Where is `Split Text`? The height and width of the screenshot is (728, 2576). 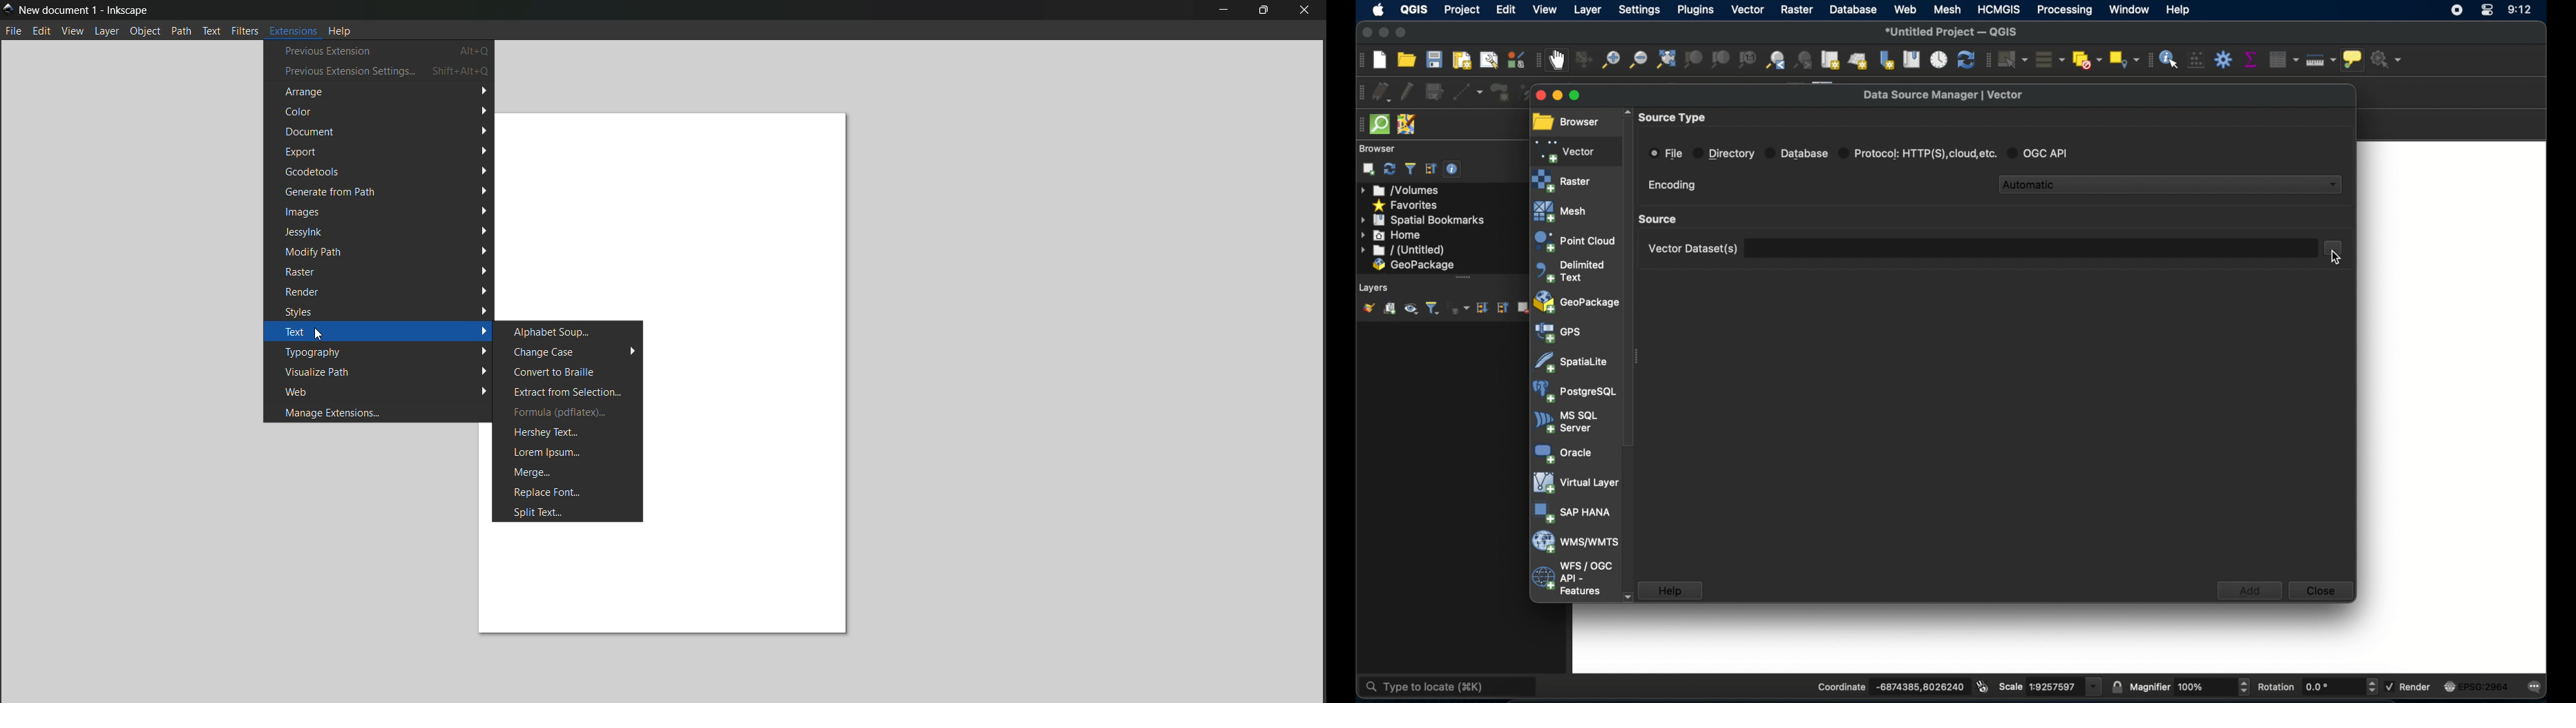
Split Text is located at coordinates (568, 512).